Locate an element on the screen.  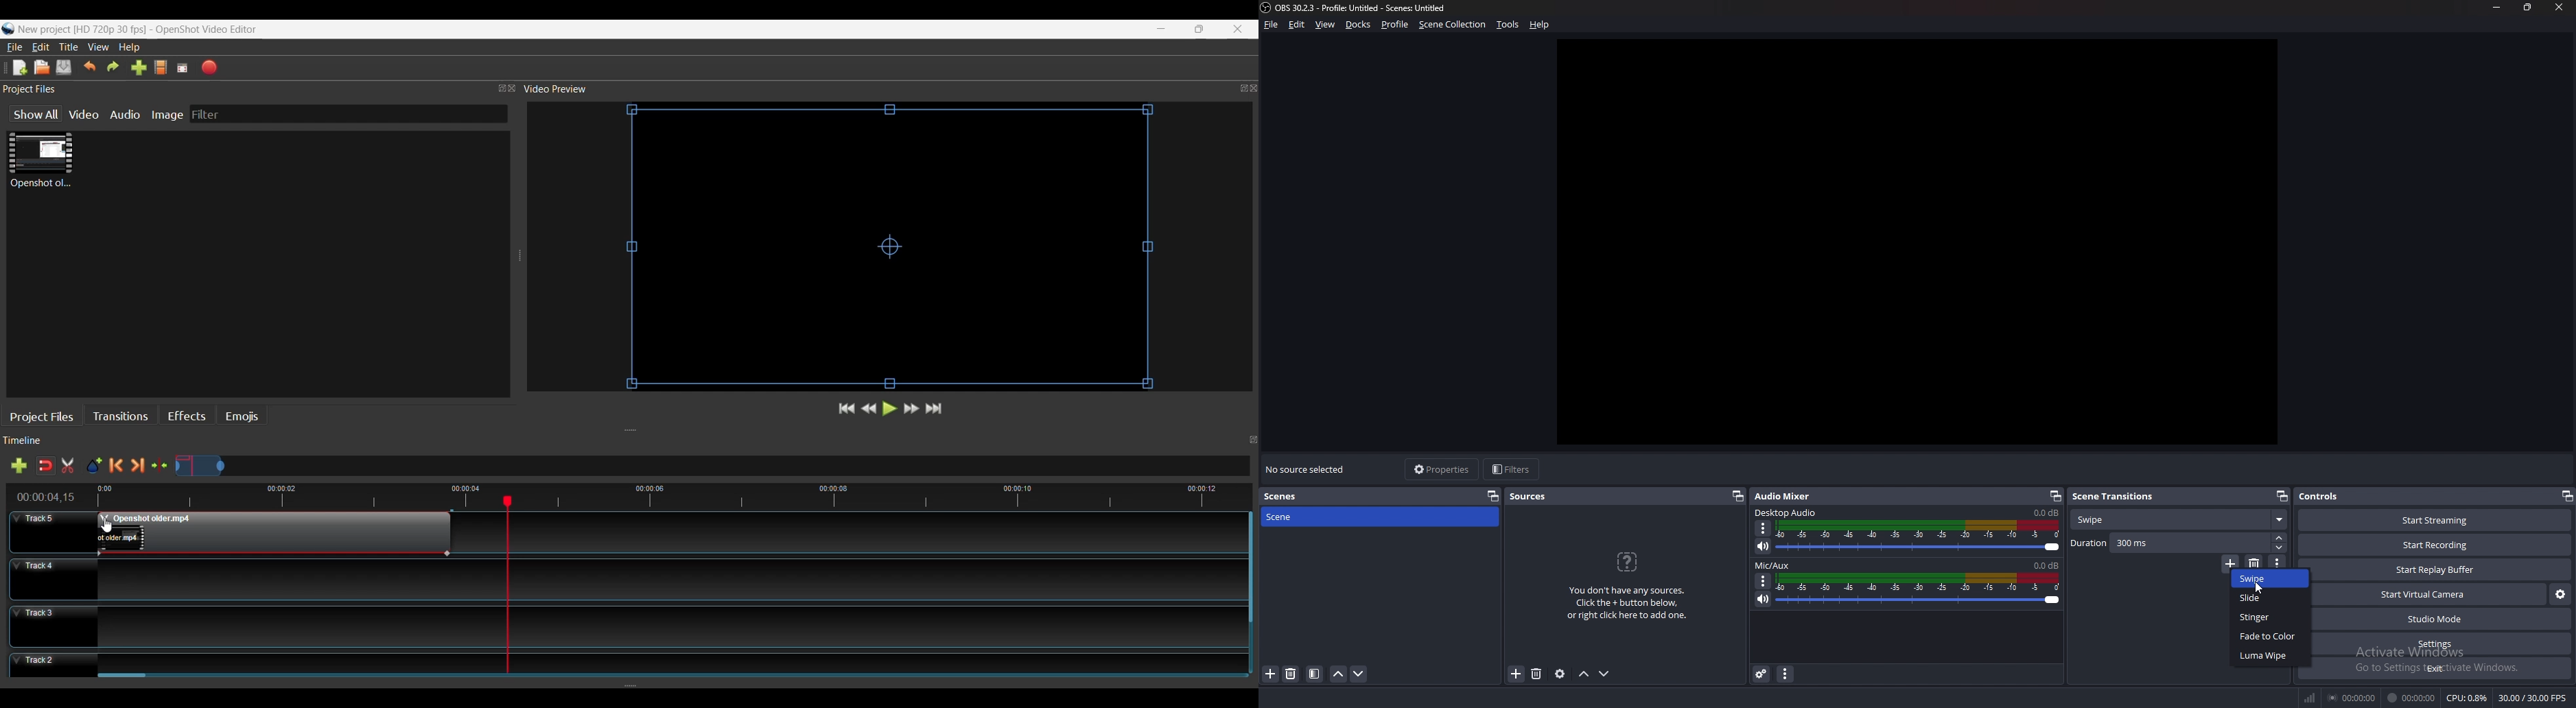
properties is located at coordinates (1443, 470).